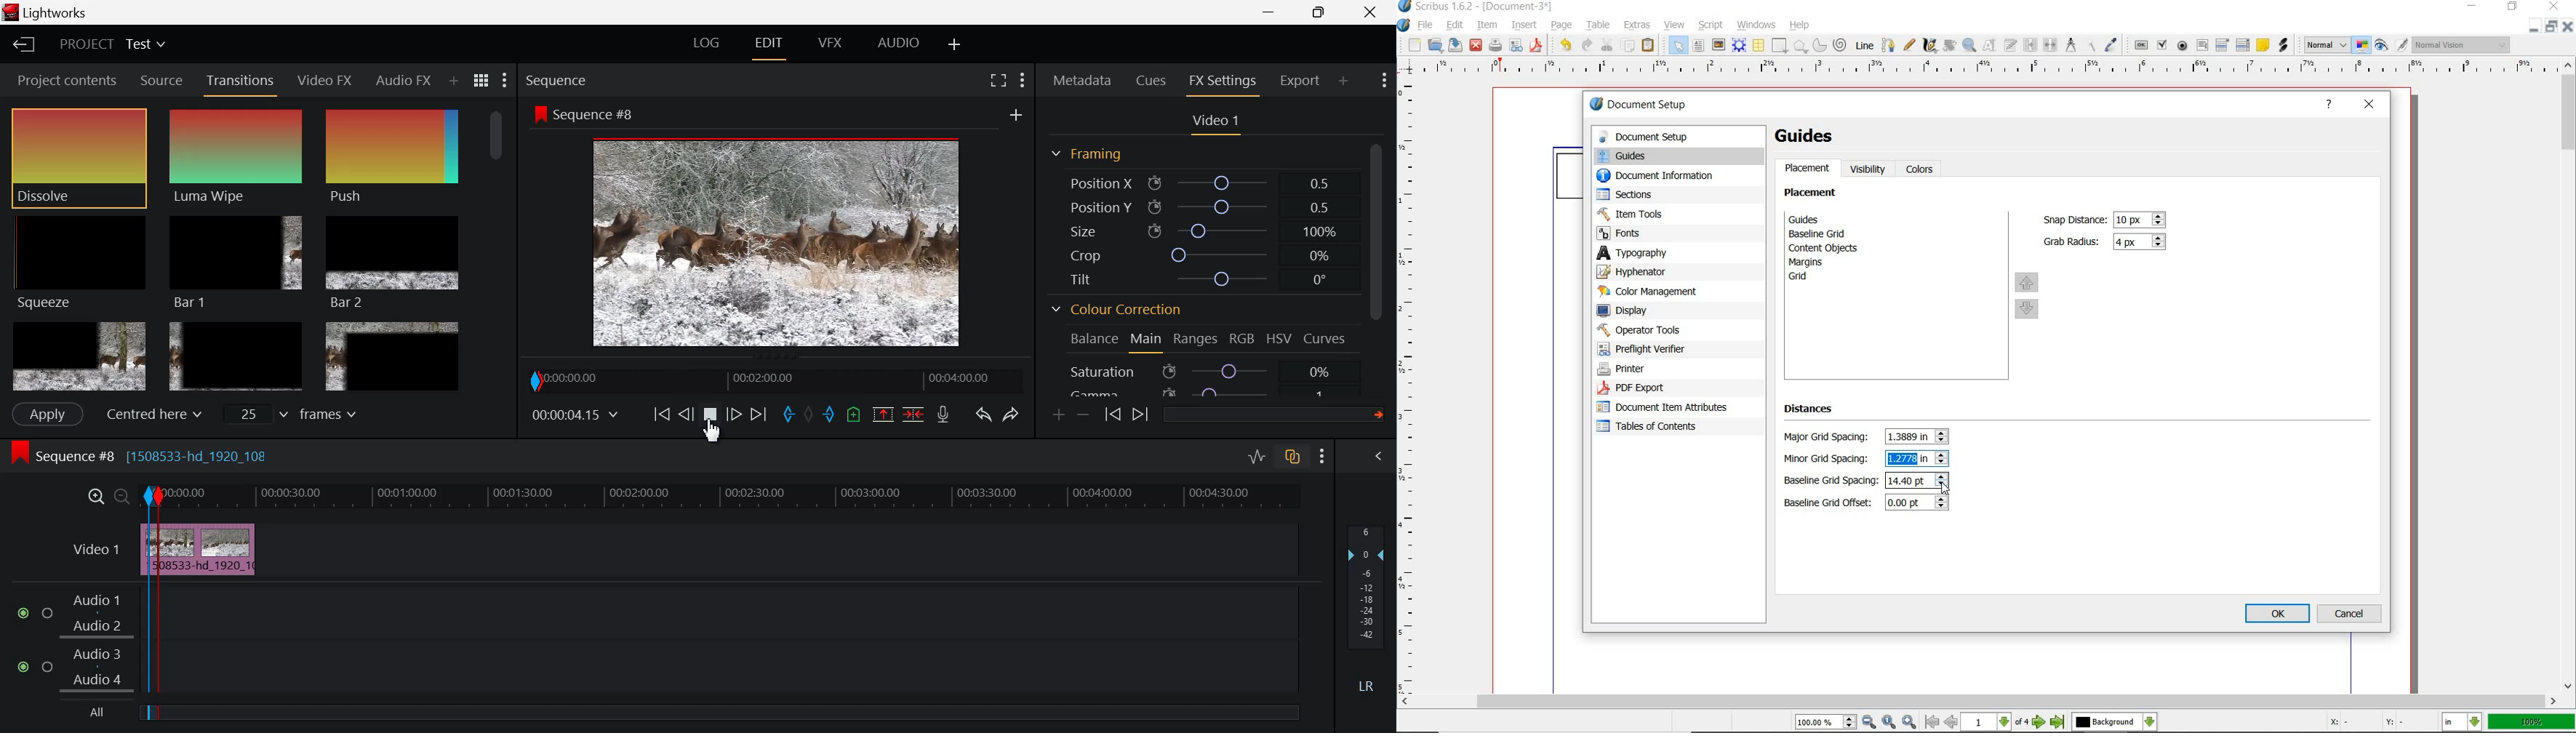  Describe the element at coordinates (786, 415) in the screenshot. I see `In mark` at that location.